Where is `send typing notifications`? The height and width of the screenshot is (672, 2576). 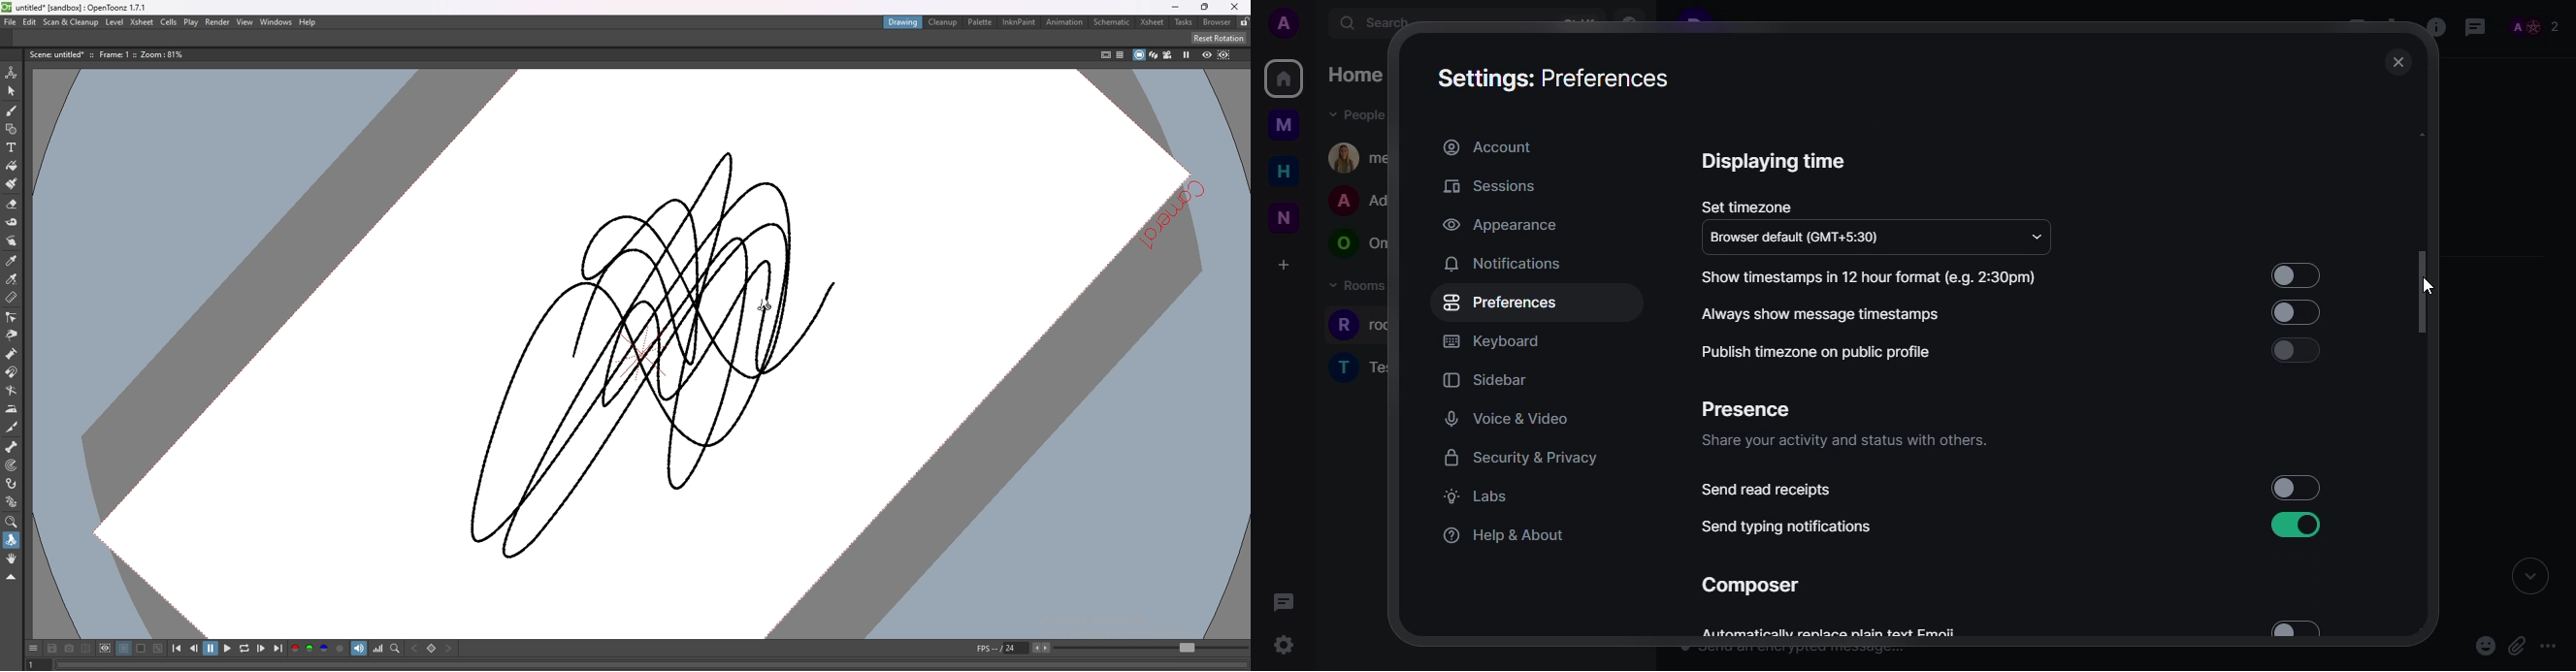 send typing notifications is located at coordinates (1787, 526).